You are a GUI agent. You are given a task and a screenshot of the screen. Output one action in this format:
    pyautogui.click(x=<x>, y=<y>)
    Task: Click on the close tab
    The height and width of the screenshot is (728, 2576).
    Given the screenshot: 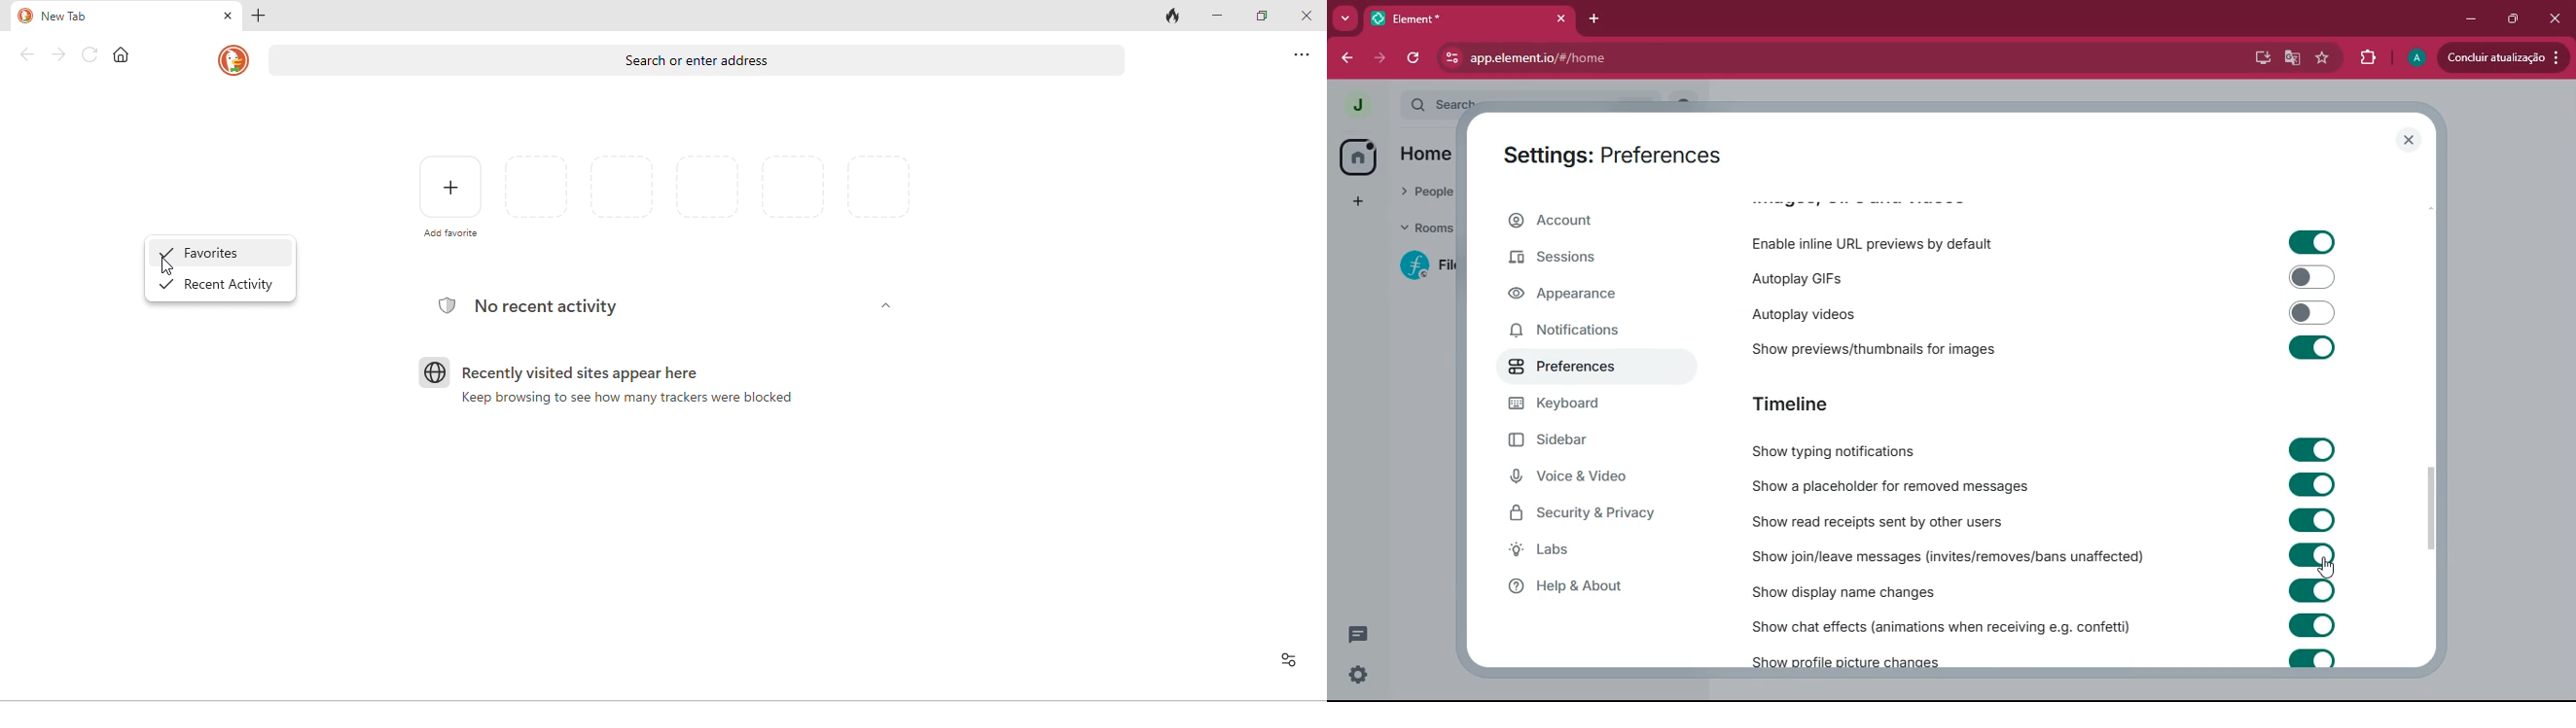 What is the action you would take?
    pyautogui.click(x=1561, y=19)
    